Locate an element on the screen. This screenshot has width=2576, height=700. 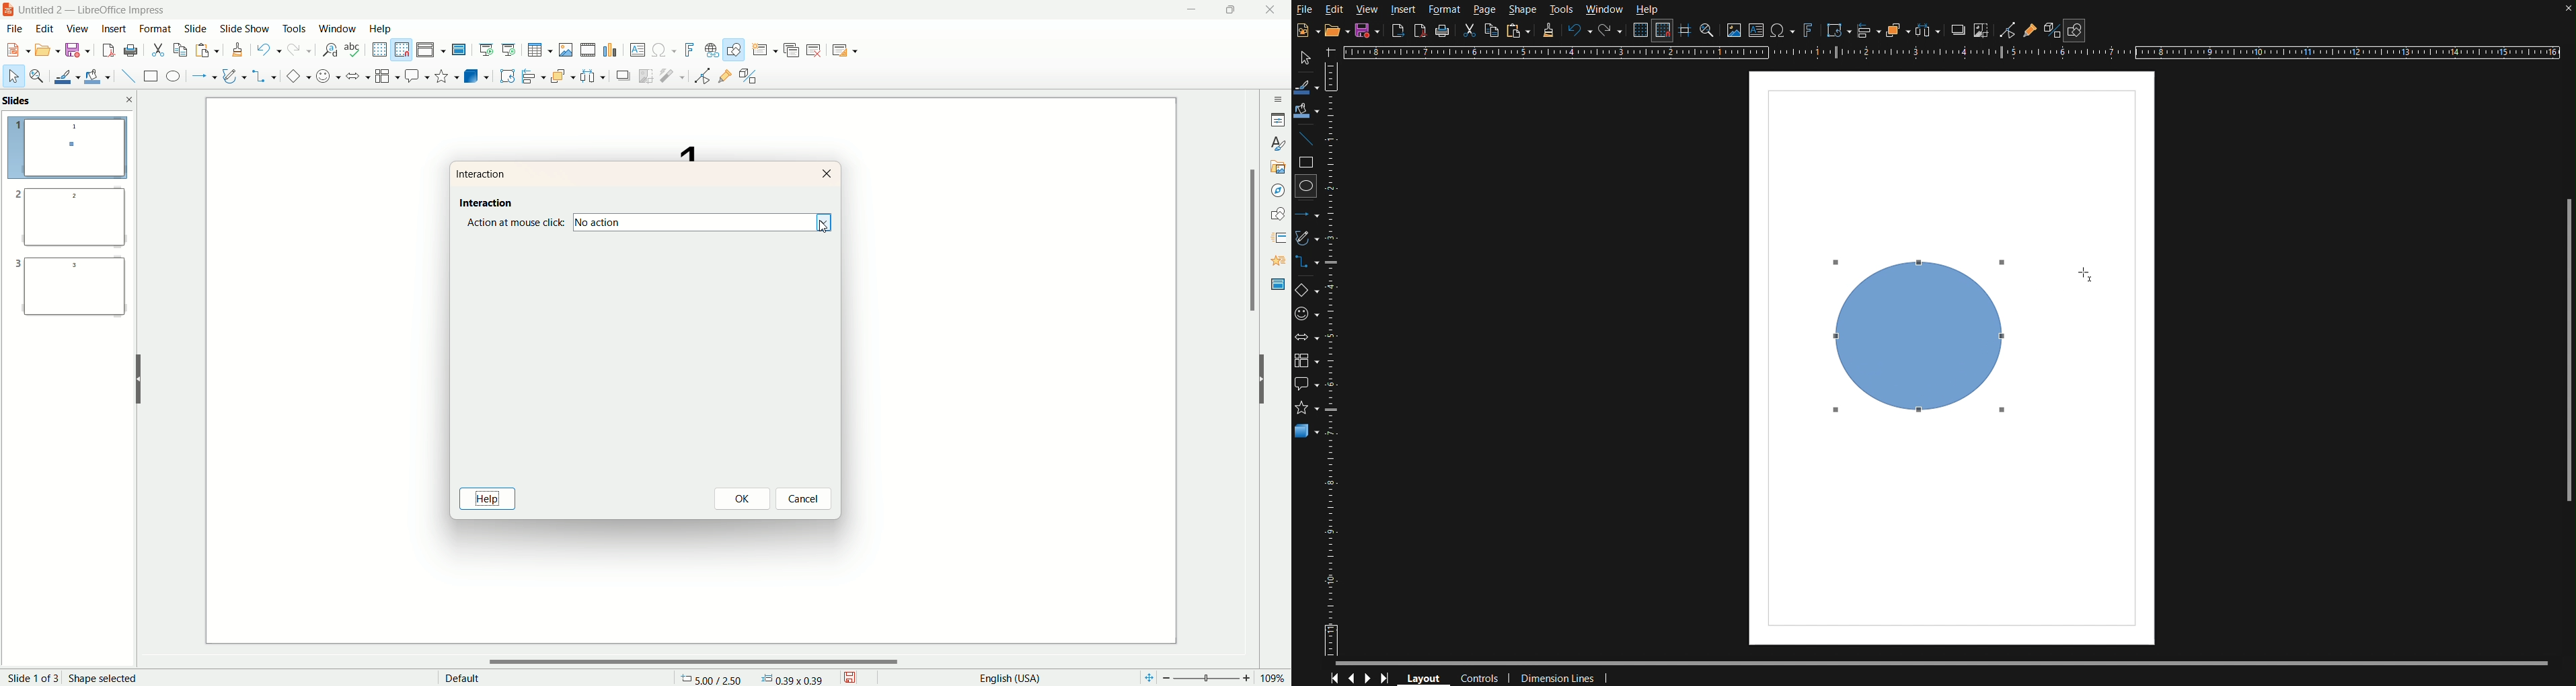
Zoom and Pan is located at coordinates (1707, 32).